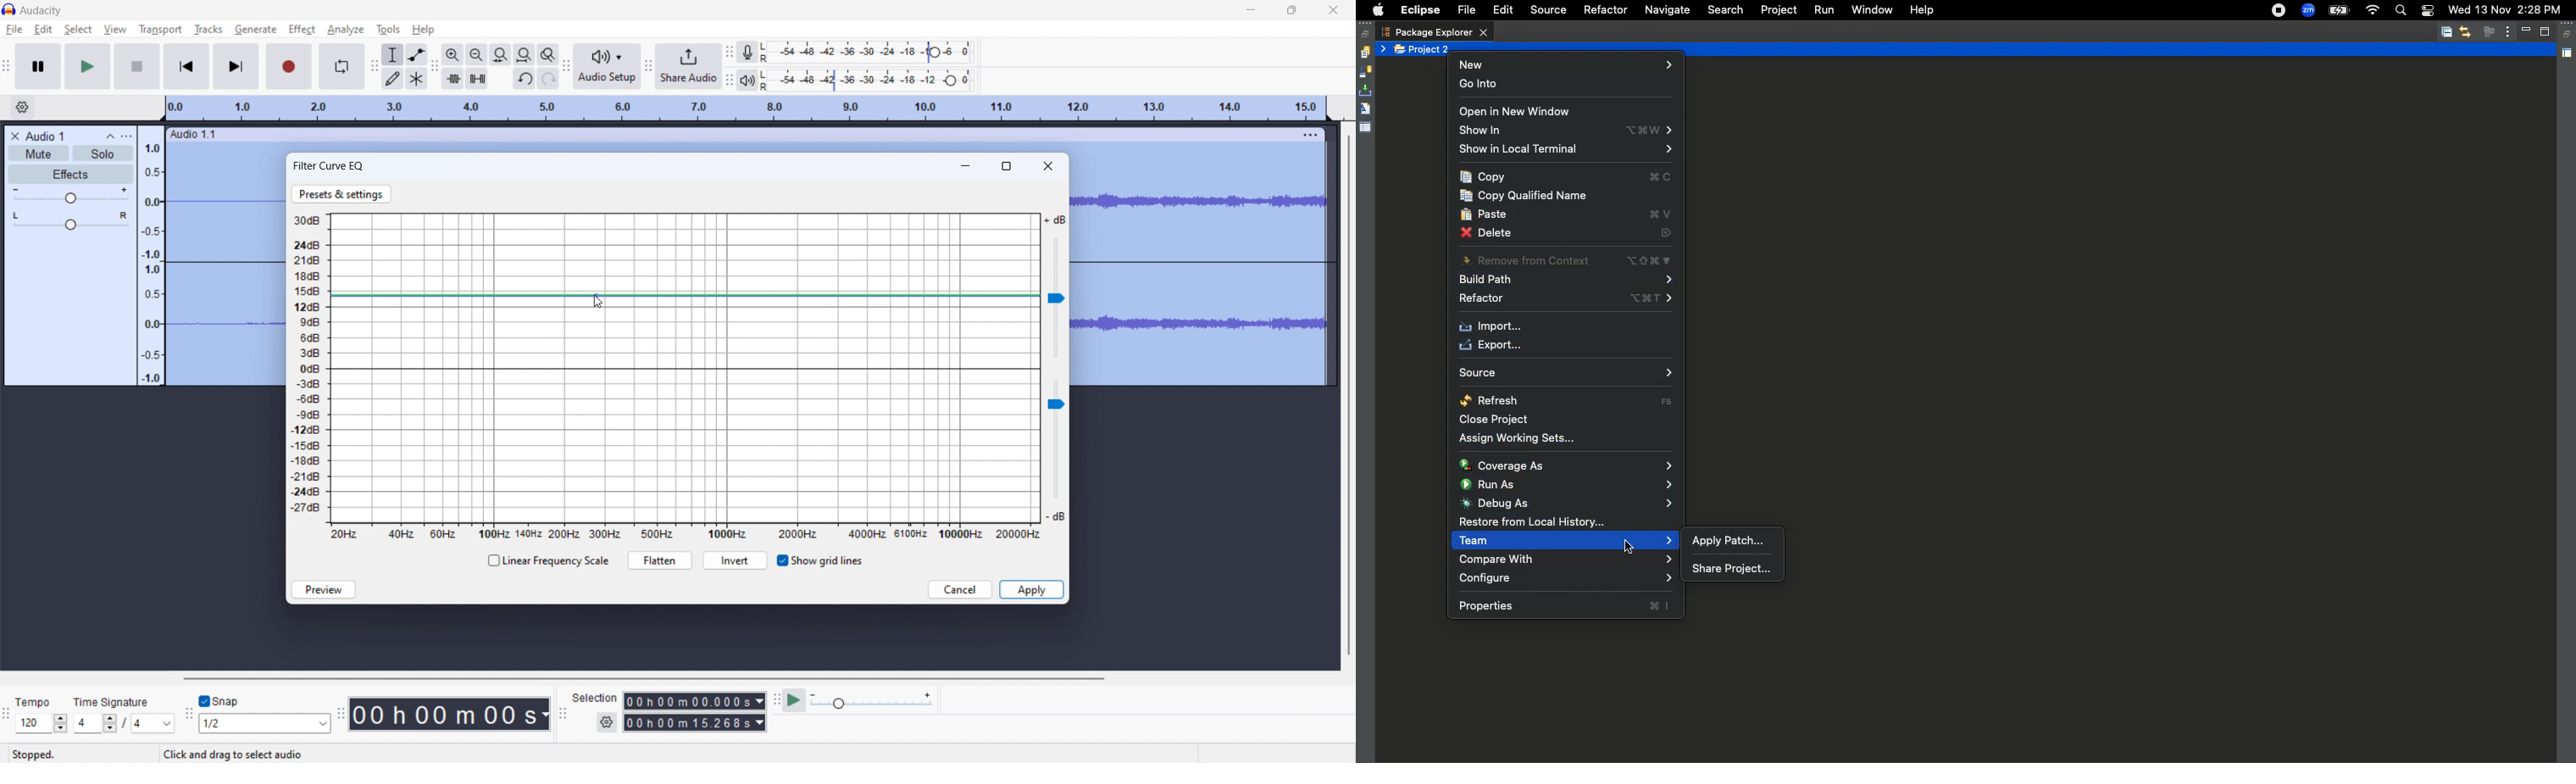  What do you see at coordinates (323, 589) in the screenshot?
I see `preview` at bounding box center [323, 589].